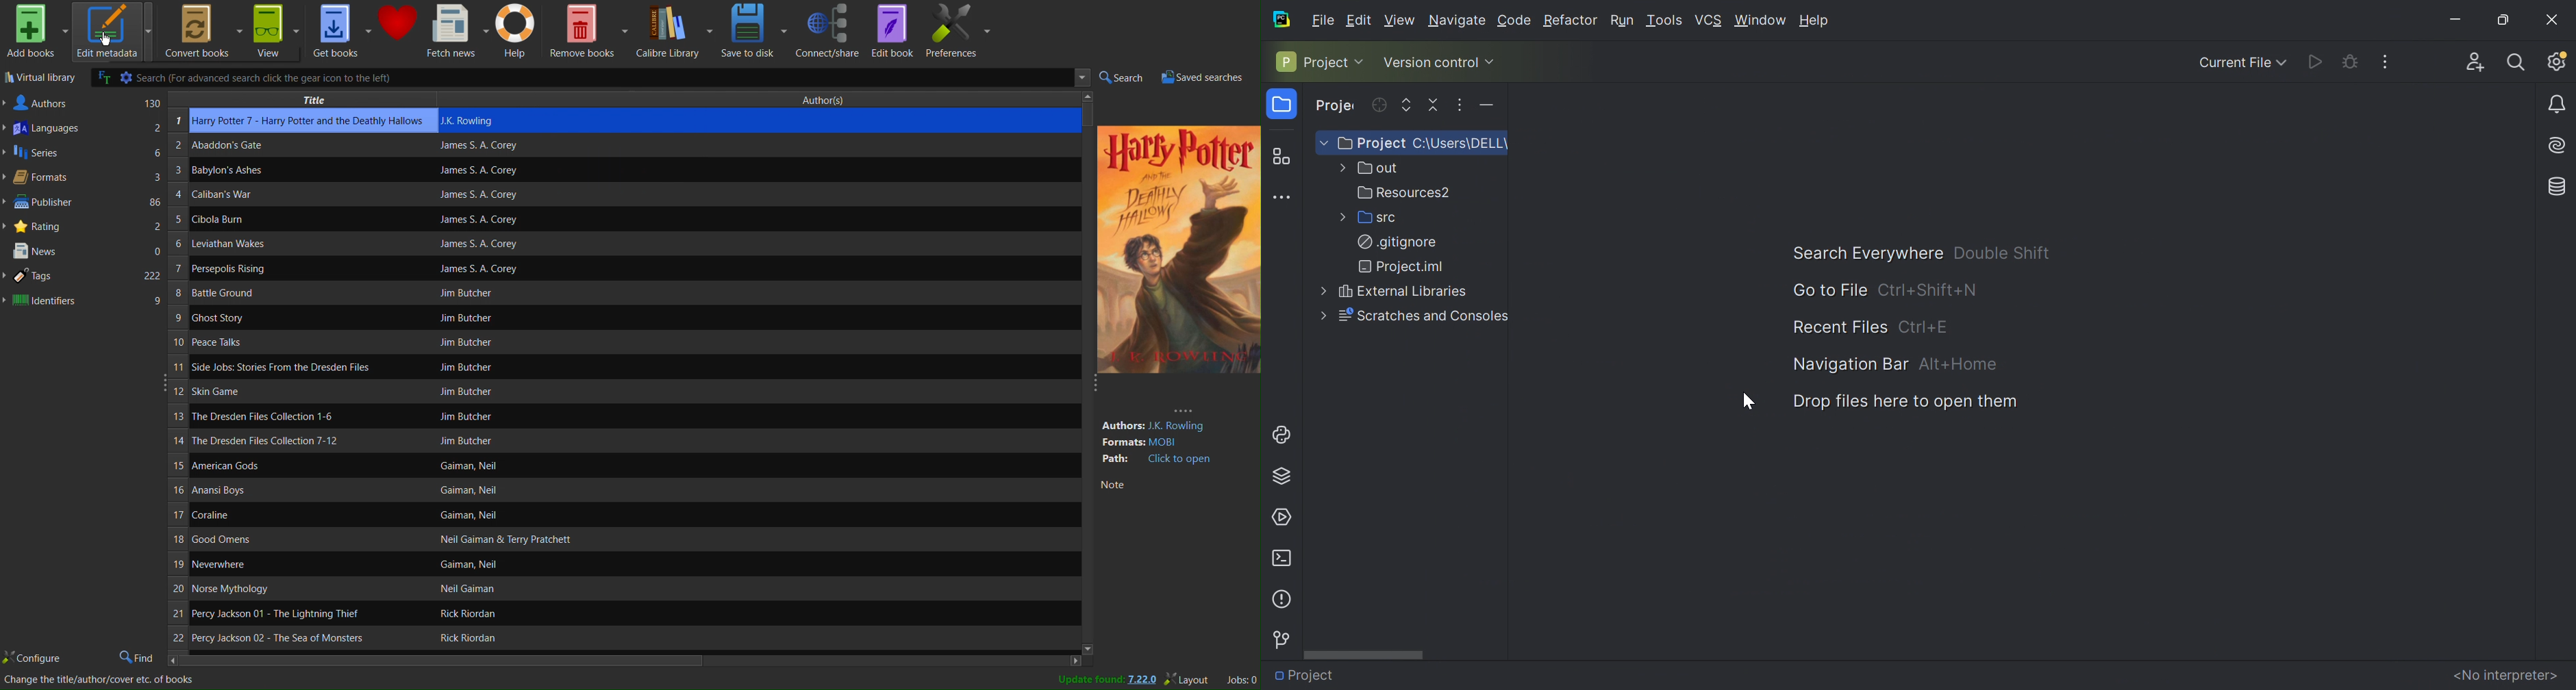  Describe the element at coordinates (291, 440) in the screenshot. I see `Book name` at that location.